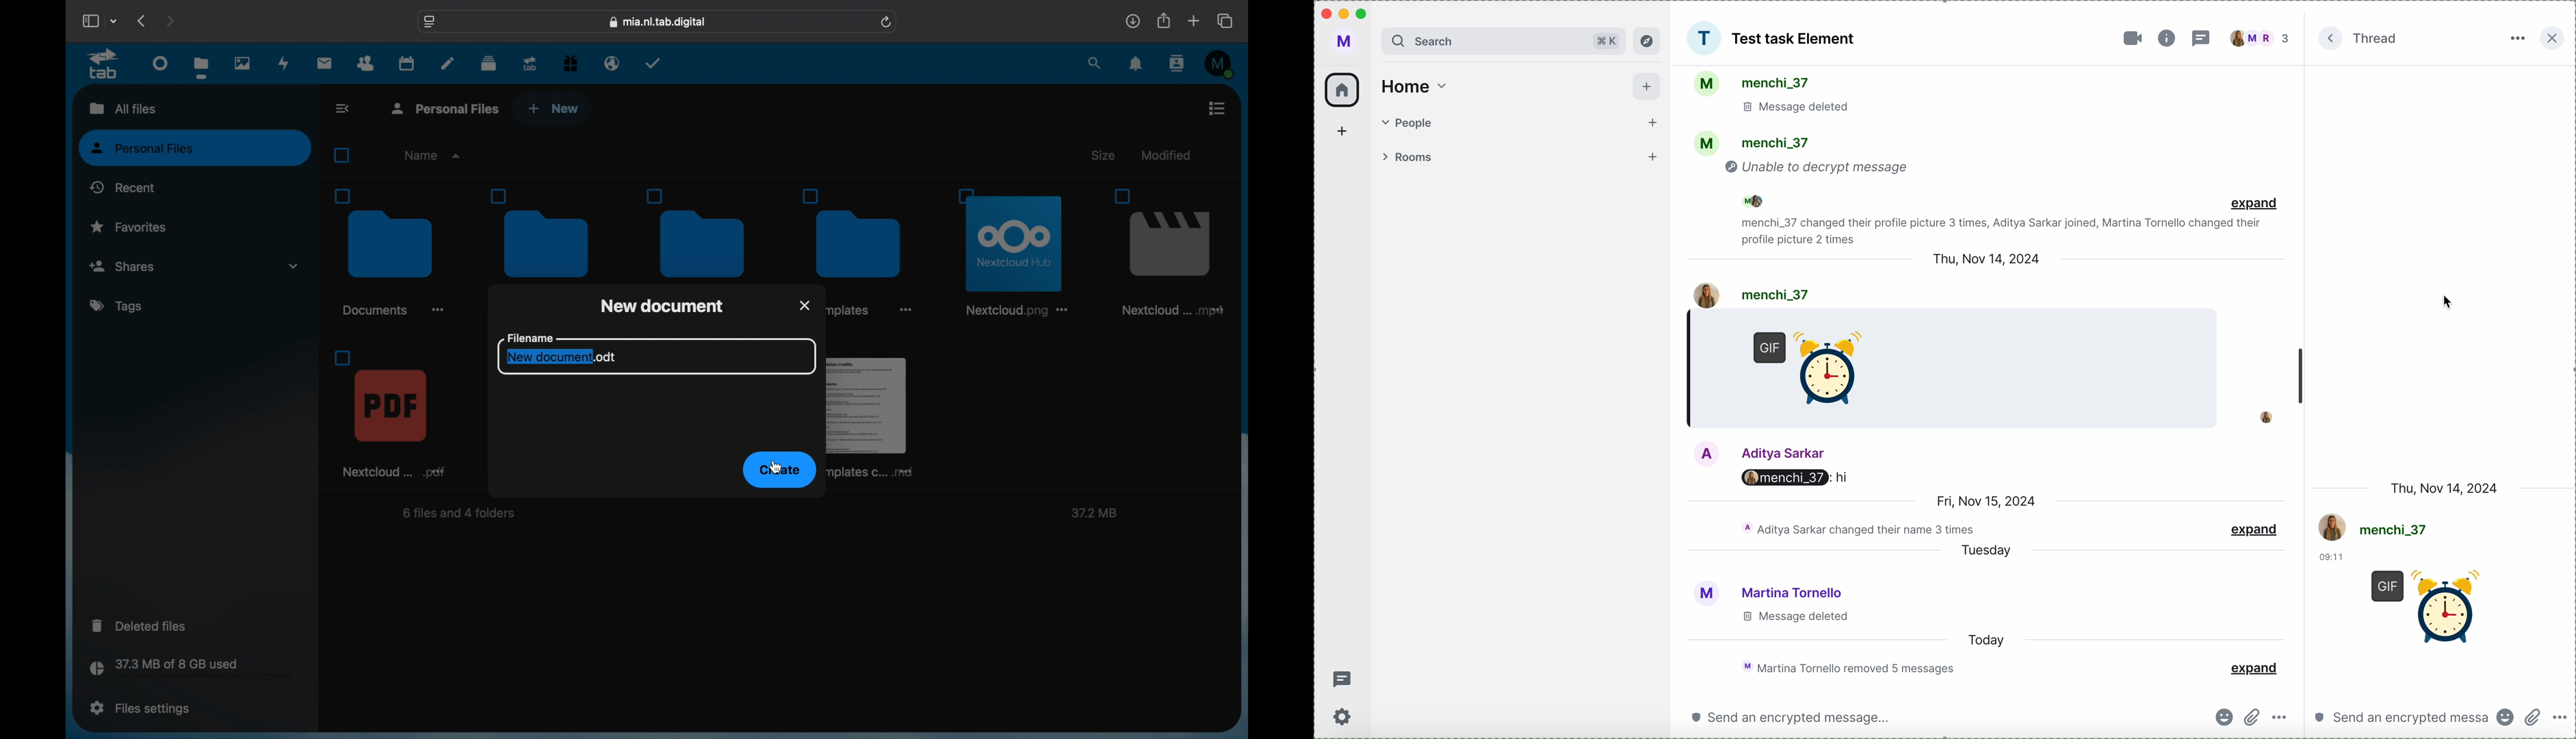 This screenshot has height=756, width=2576. What do you see at coordinates (1708, 319) in the screenshot?
I see `hour` at bounding box center [1708, 319].